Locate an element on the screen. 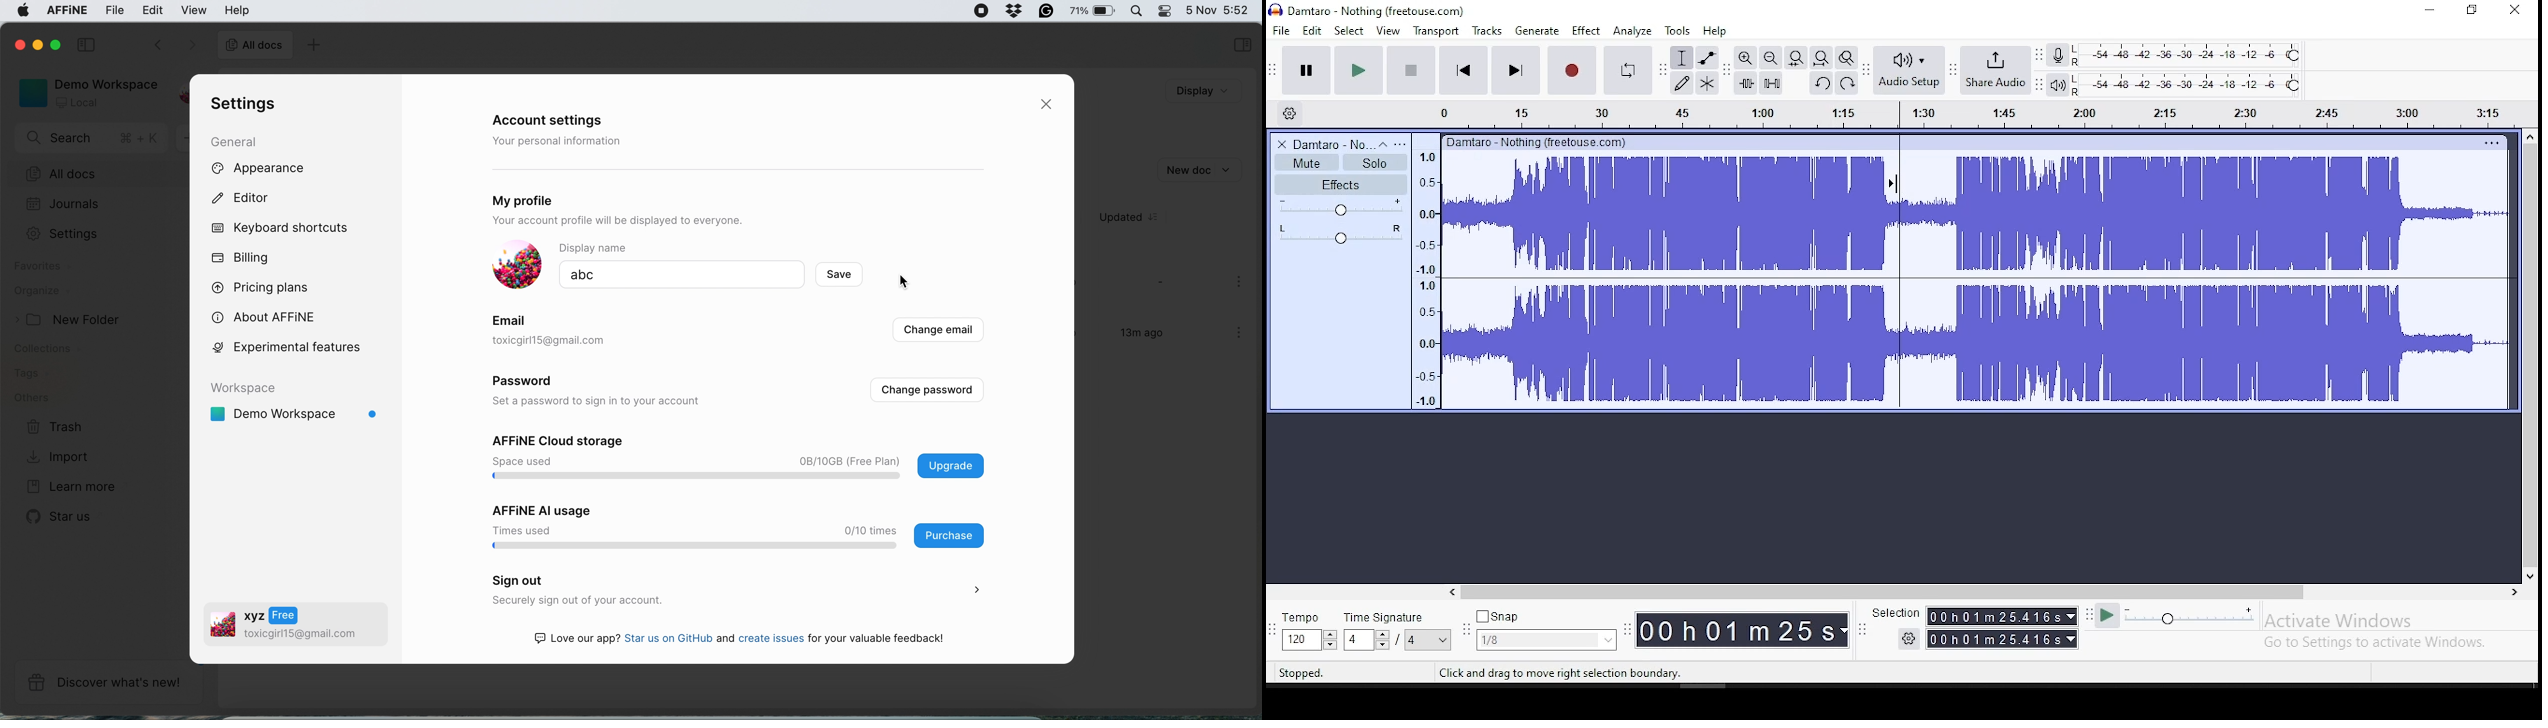 This screenshot has width=2548, height=728. record meter is located at coordinates (2058, 55).